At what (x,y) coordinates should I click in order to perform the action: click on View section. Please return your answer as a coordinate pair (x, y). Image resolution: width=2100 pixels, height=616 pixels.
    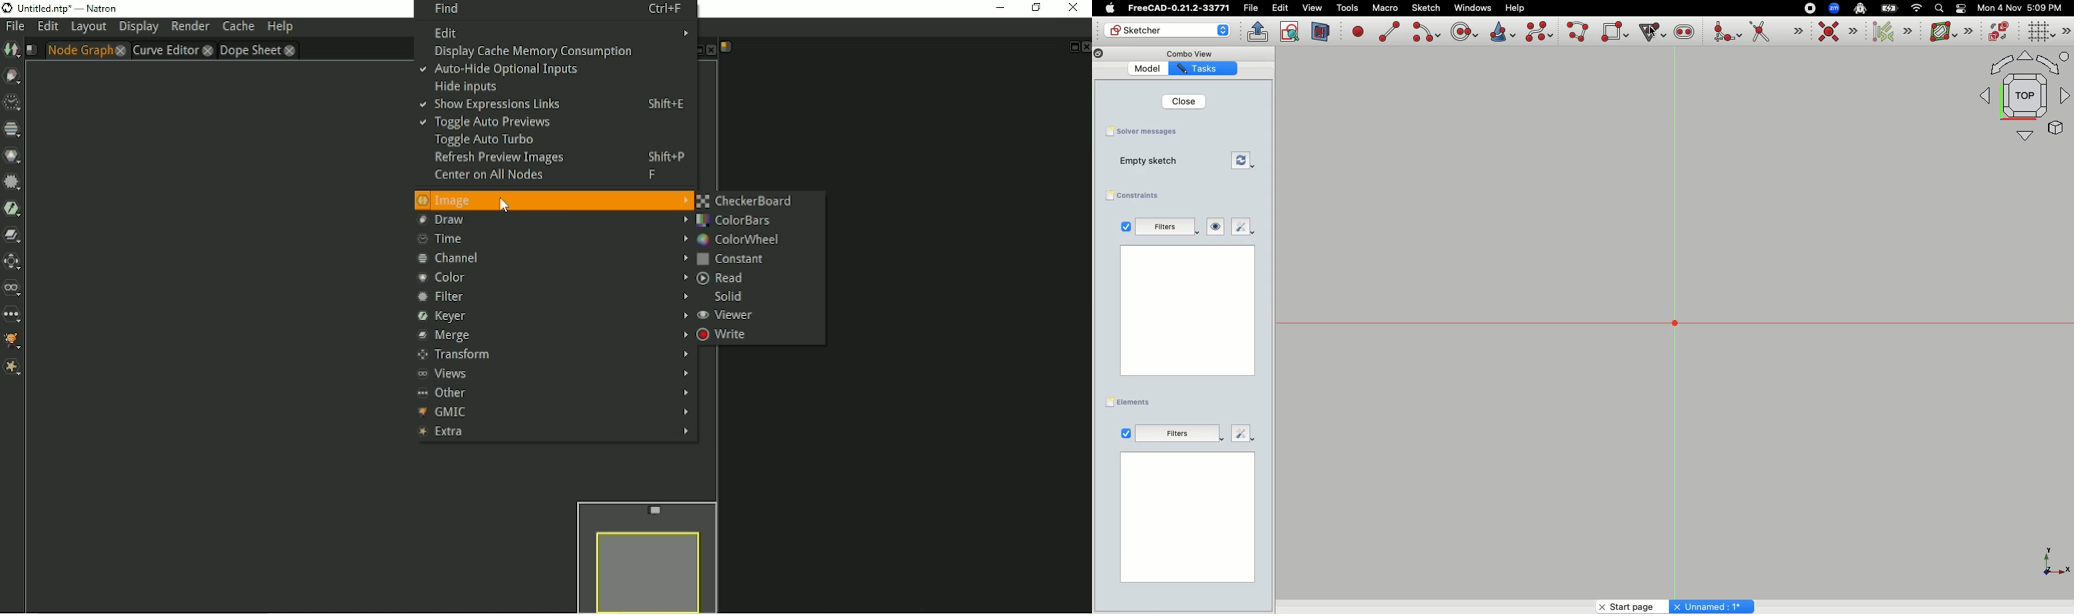
    Looking at the image, I should click on (1321, 31).